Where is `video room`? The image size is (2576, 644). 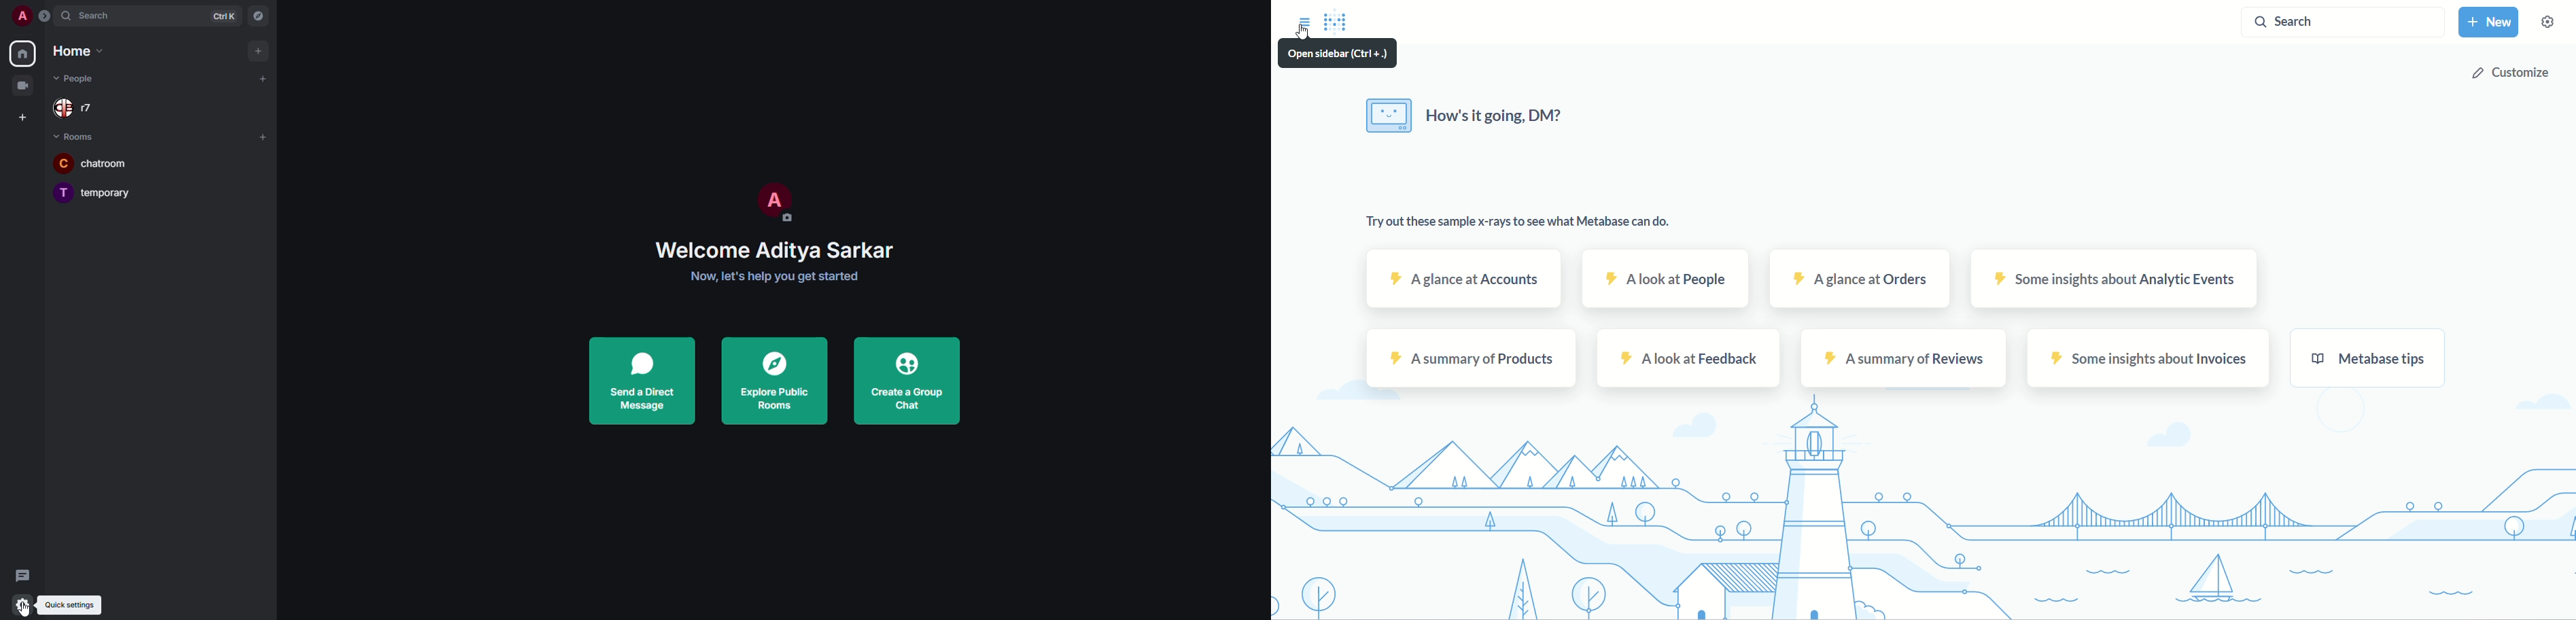 video room is located at coordinates (23, 85).